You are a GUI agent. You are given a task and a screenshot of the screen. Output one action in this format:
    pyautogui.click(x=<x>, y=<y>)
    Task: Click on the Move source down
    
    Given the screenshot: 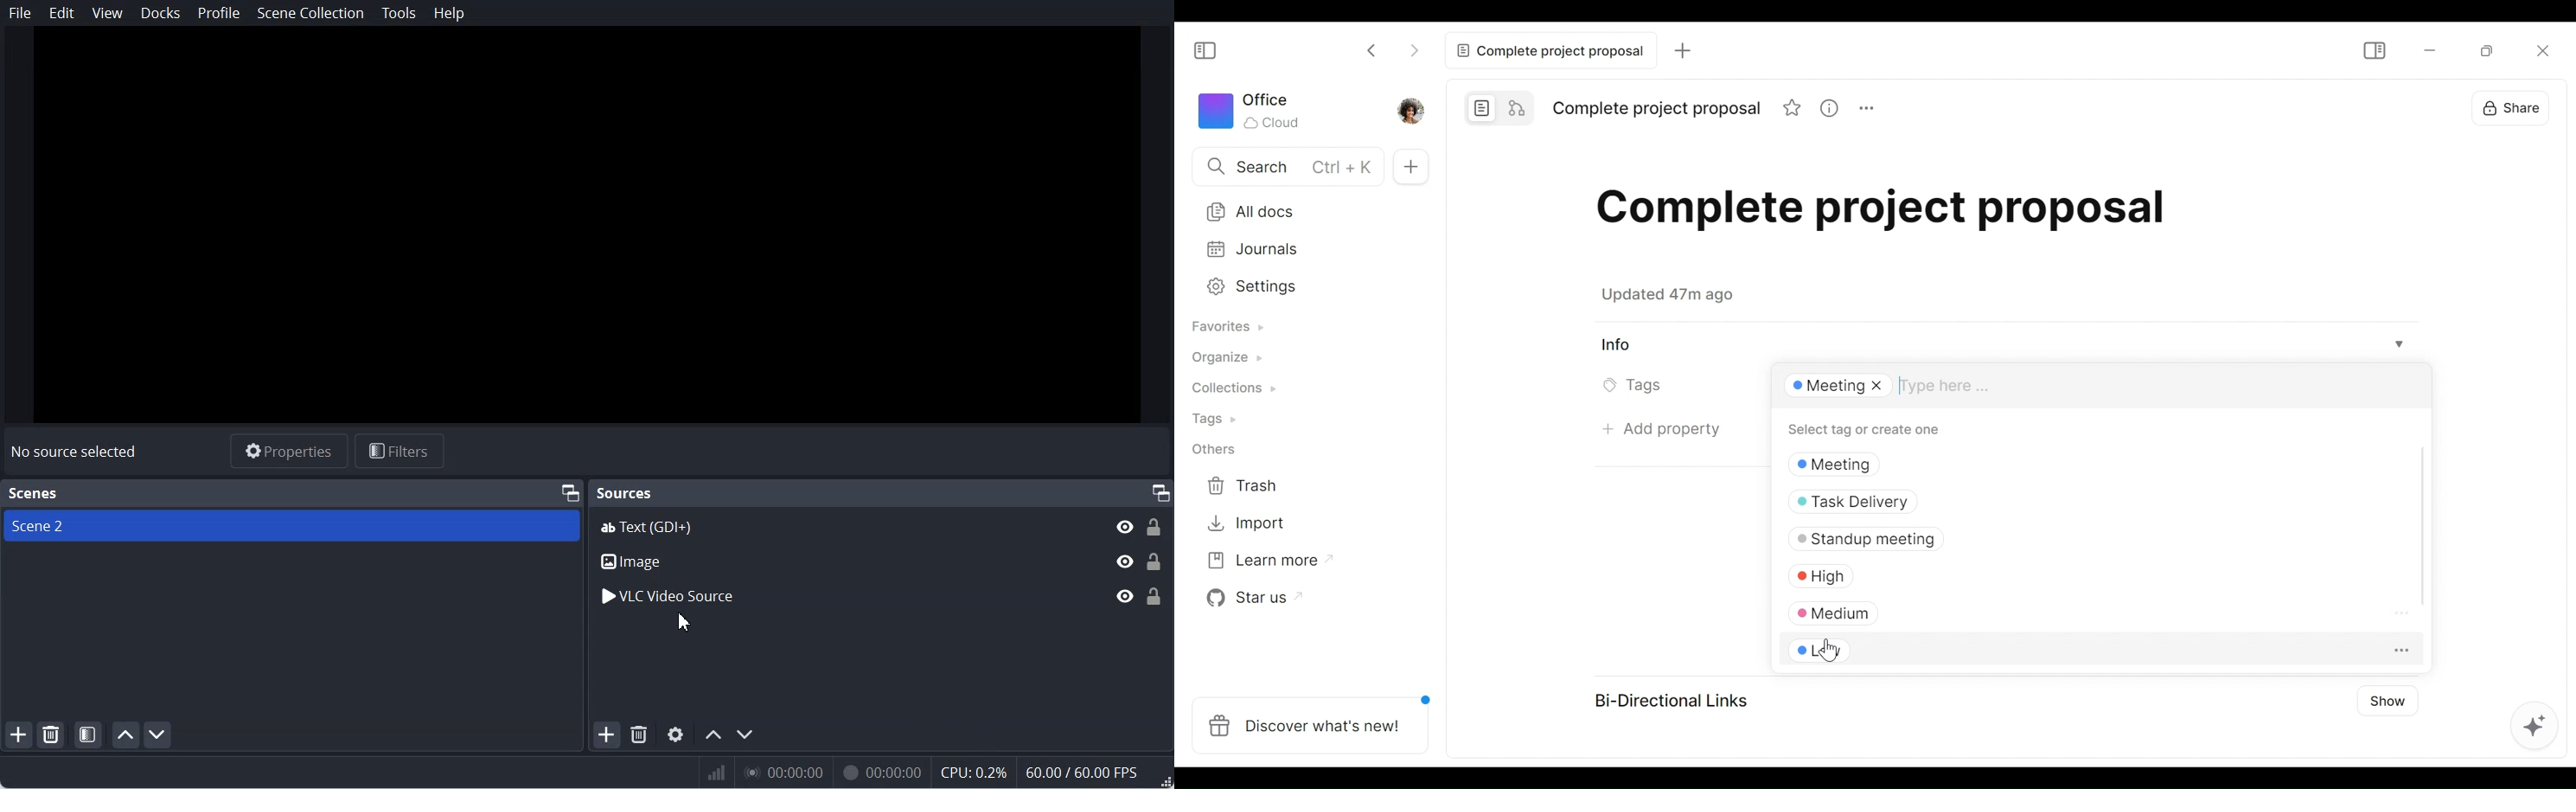 What is the action you would take?
    pyautogui.click(x=746, y=733)
    